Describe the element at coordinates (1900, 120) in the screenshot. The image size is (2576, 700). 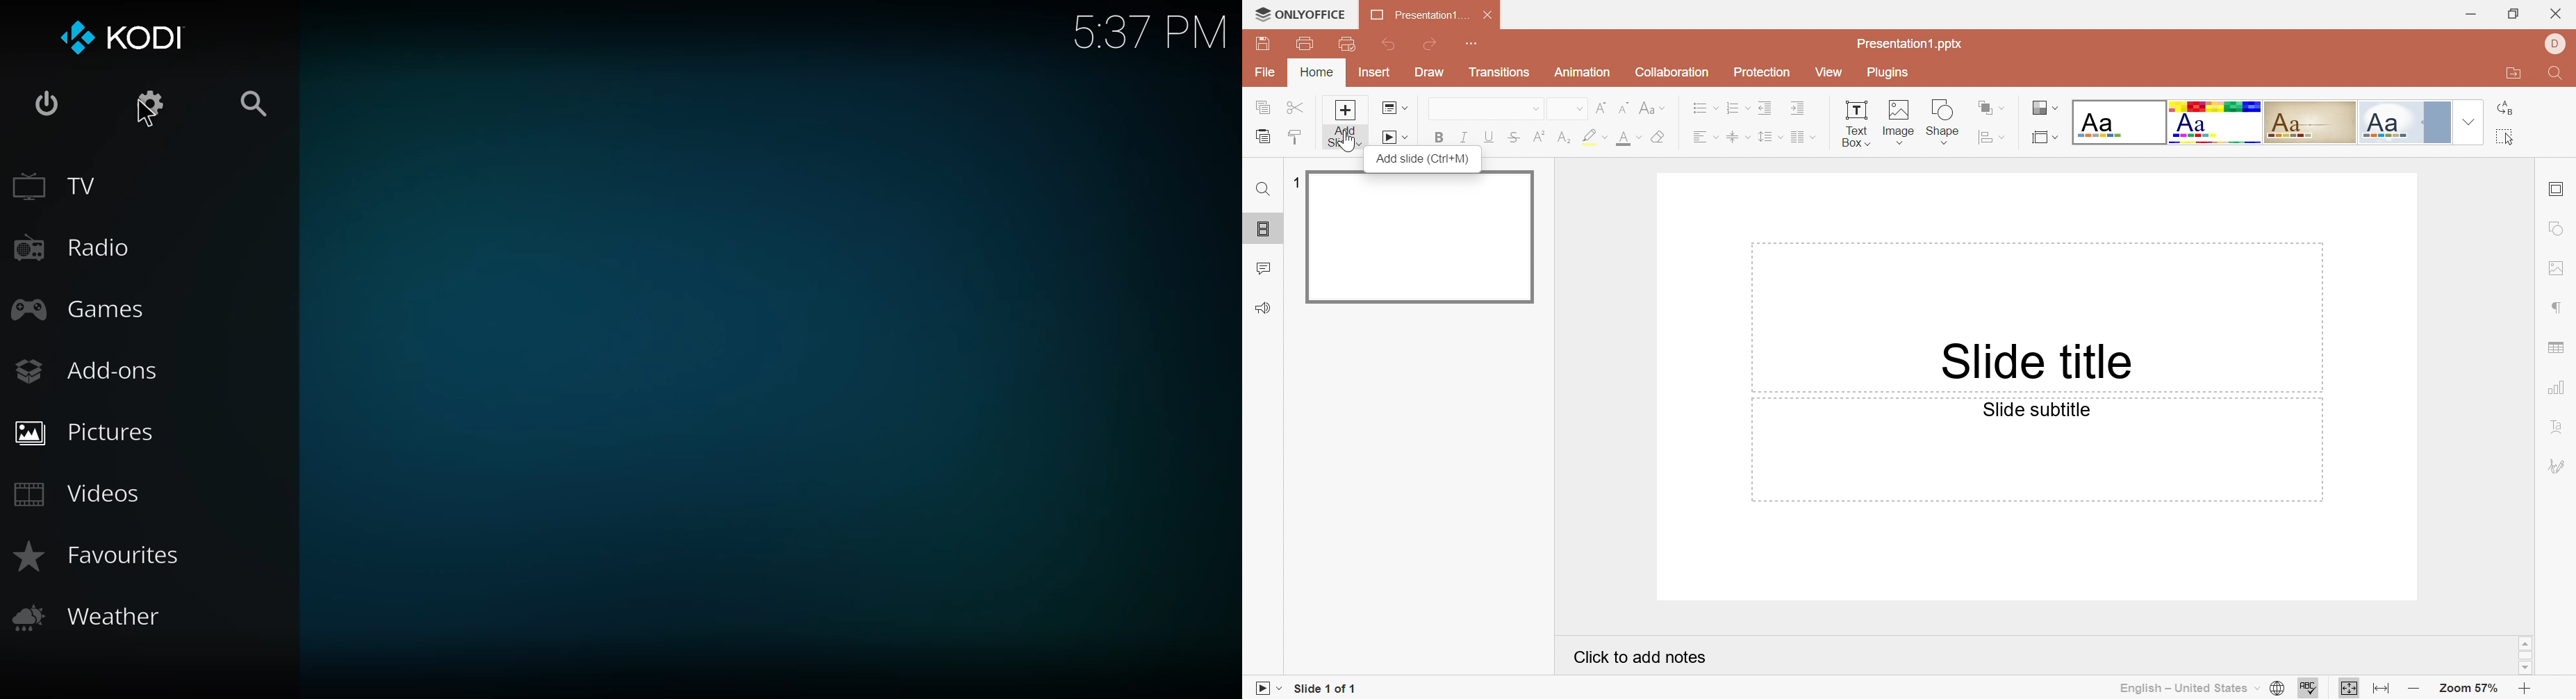
I see `Image` at that location.